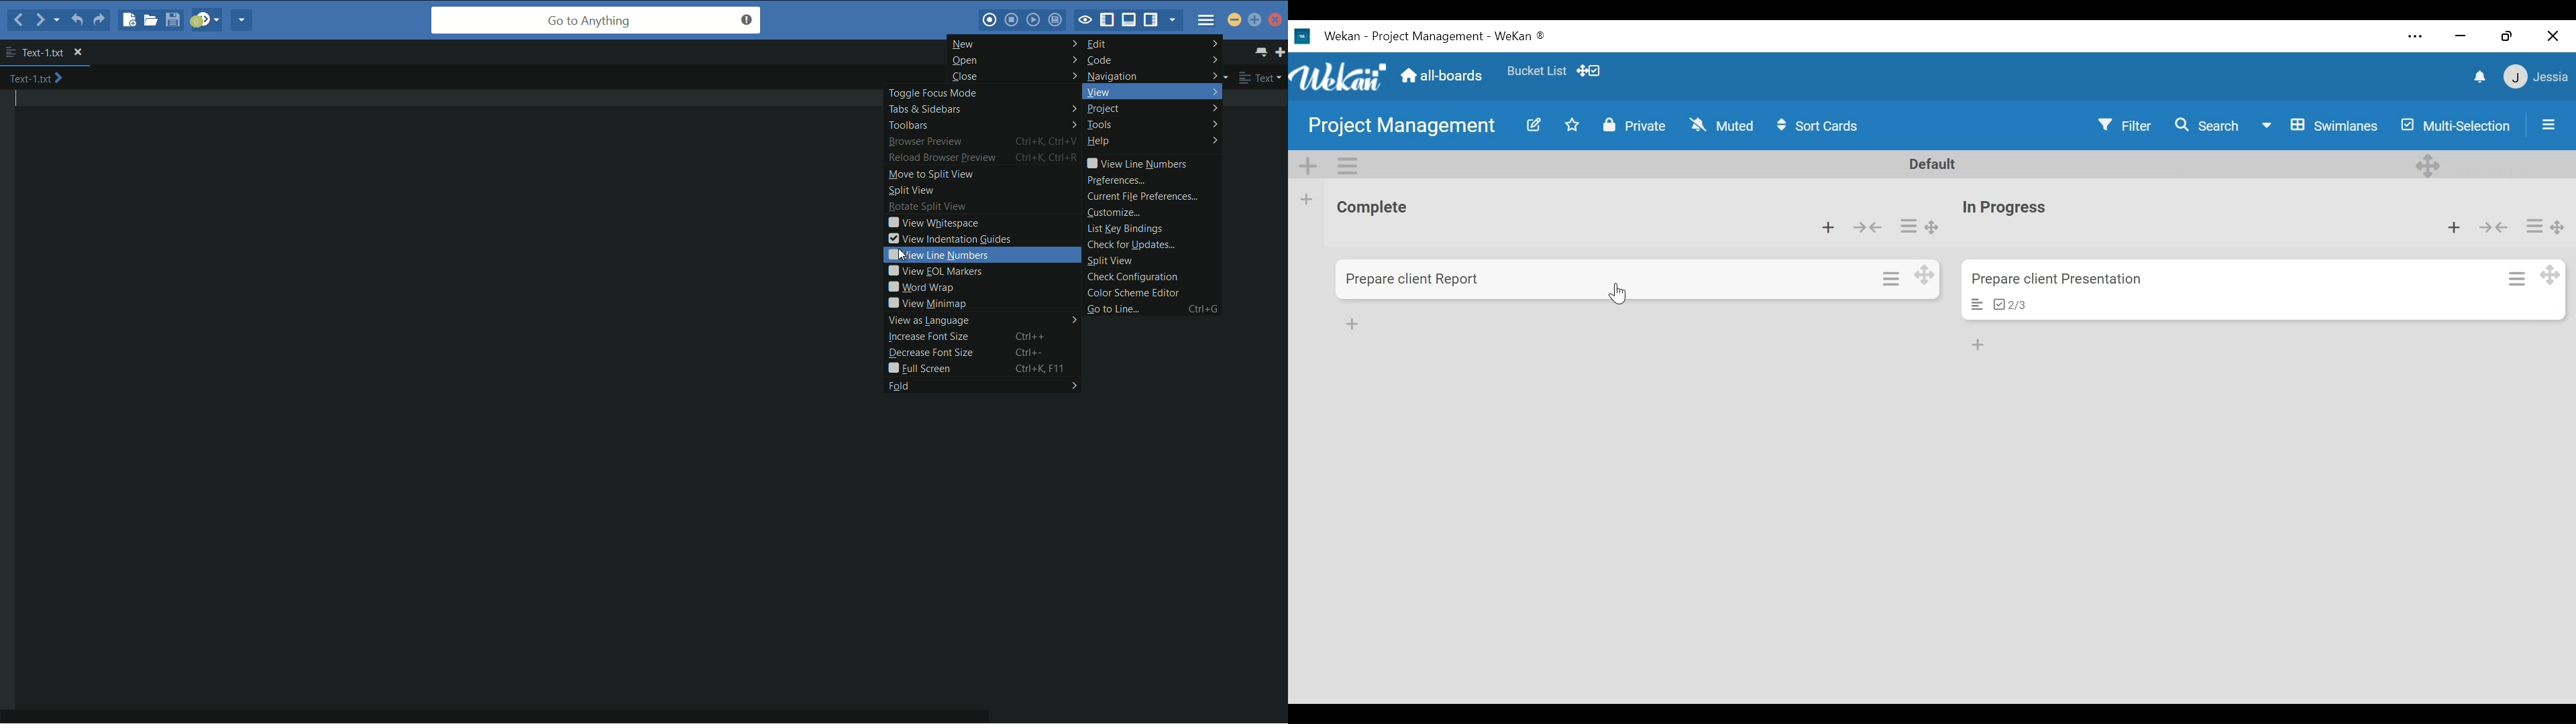 The height and width of the screenshot is (728, 2576). I want to click on Add Swimlane , so click(1306, 164).